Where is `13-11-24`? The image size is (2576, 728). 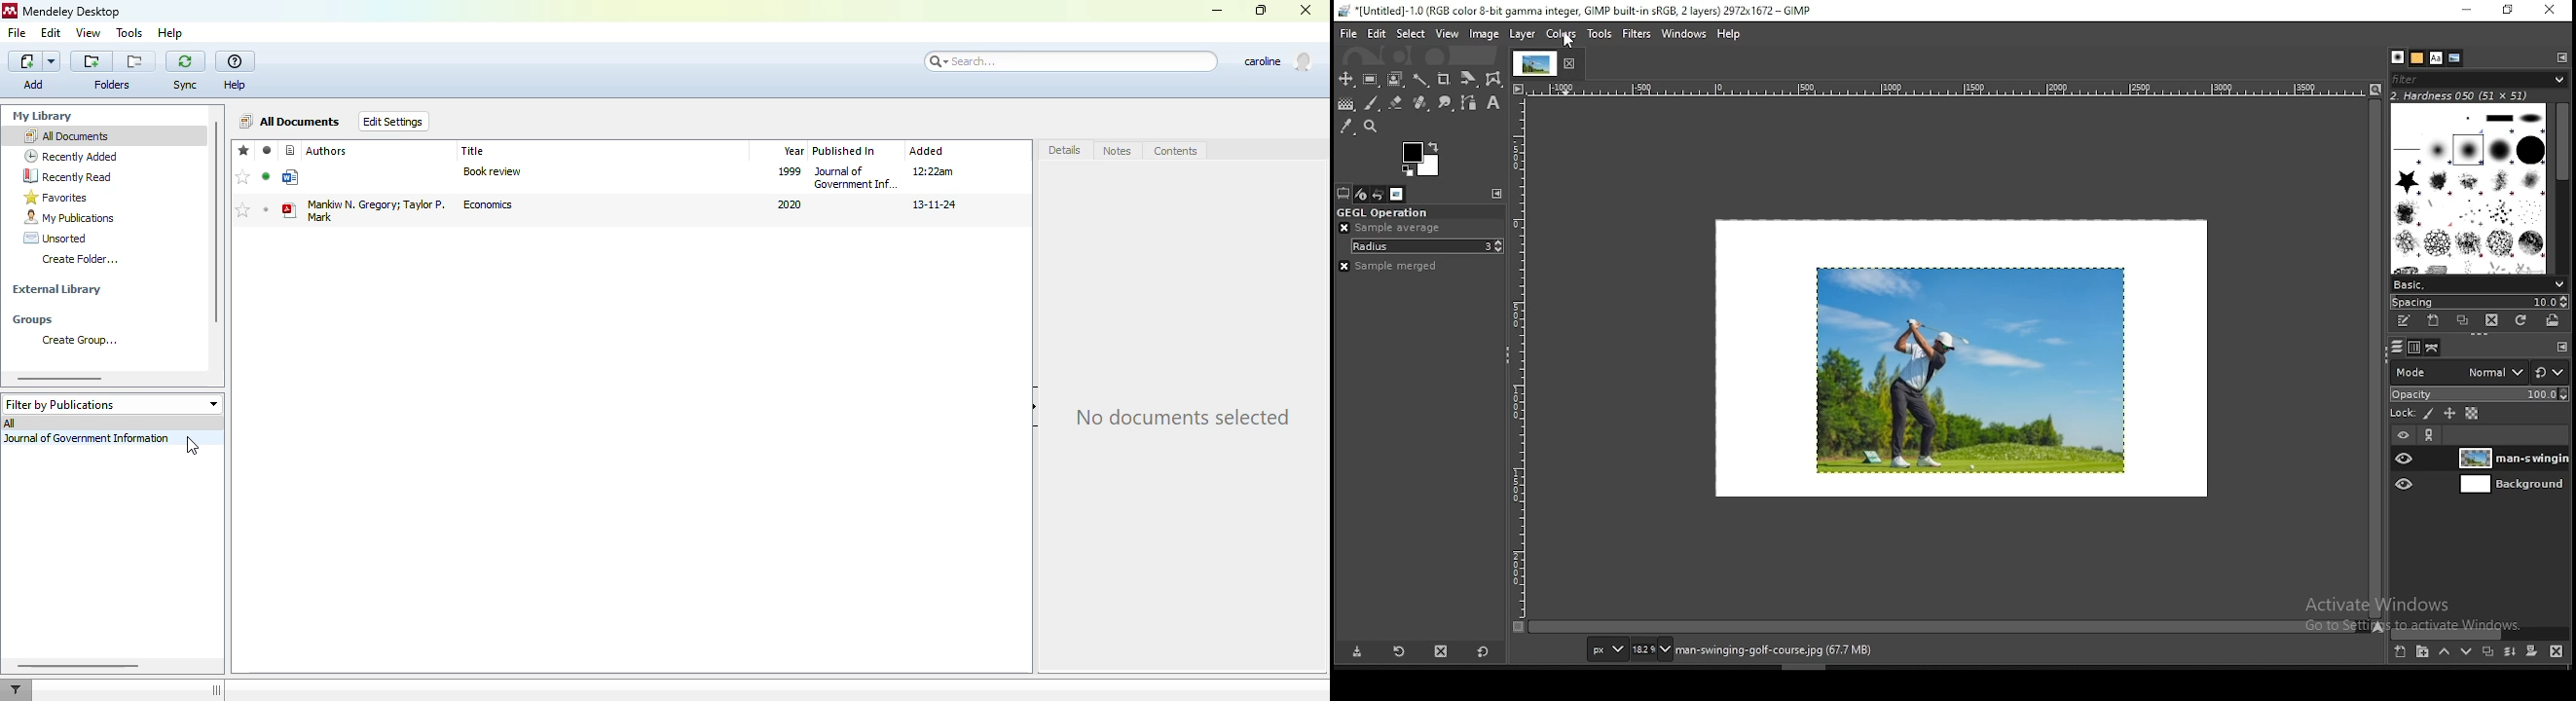 13-11-24 is located at coordinates (935, 205).